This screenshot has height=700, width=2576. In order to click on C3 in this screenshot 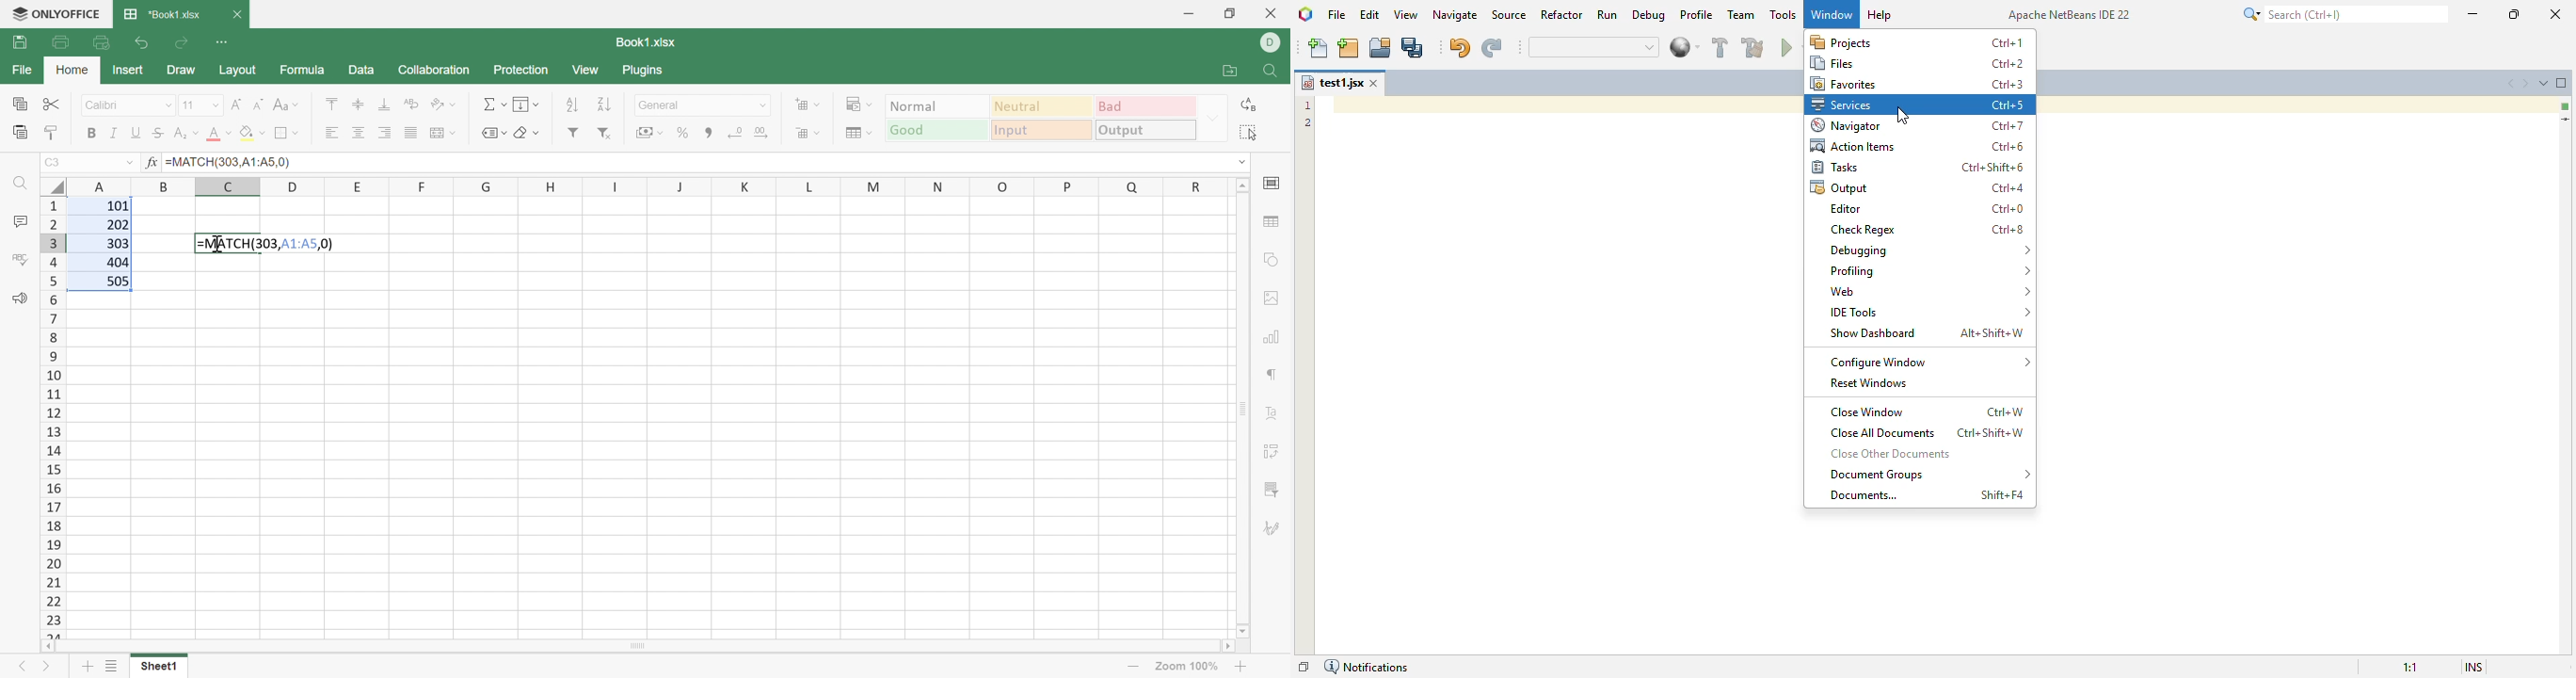, I will do `click(54, 162)`.